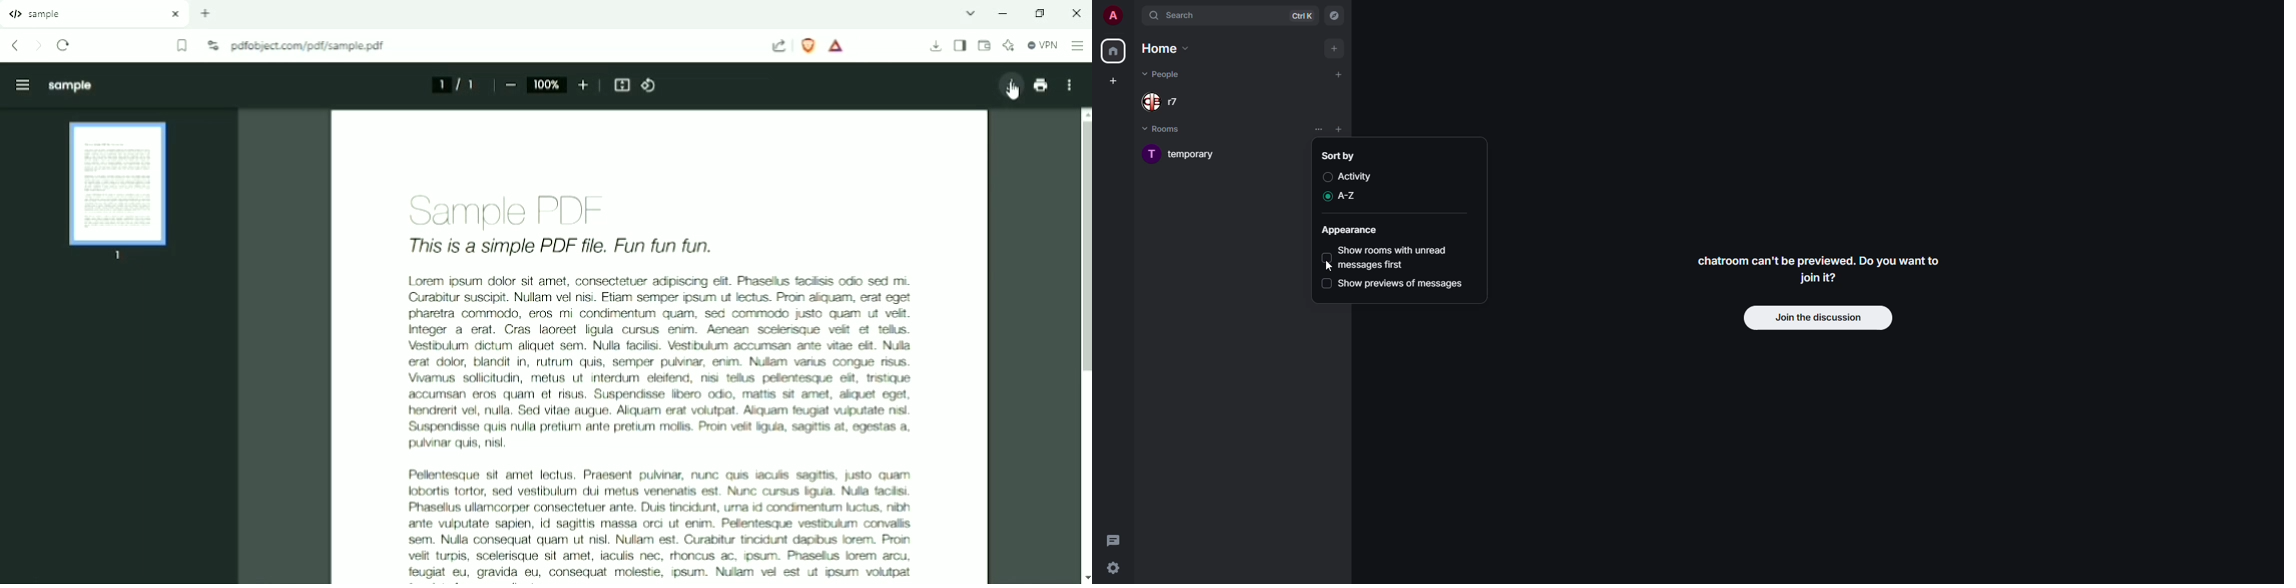 The image size is (2296, 588). I want to click on people, so click(1167, 100).